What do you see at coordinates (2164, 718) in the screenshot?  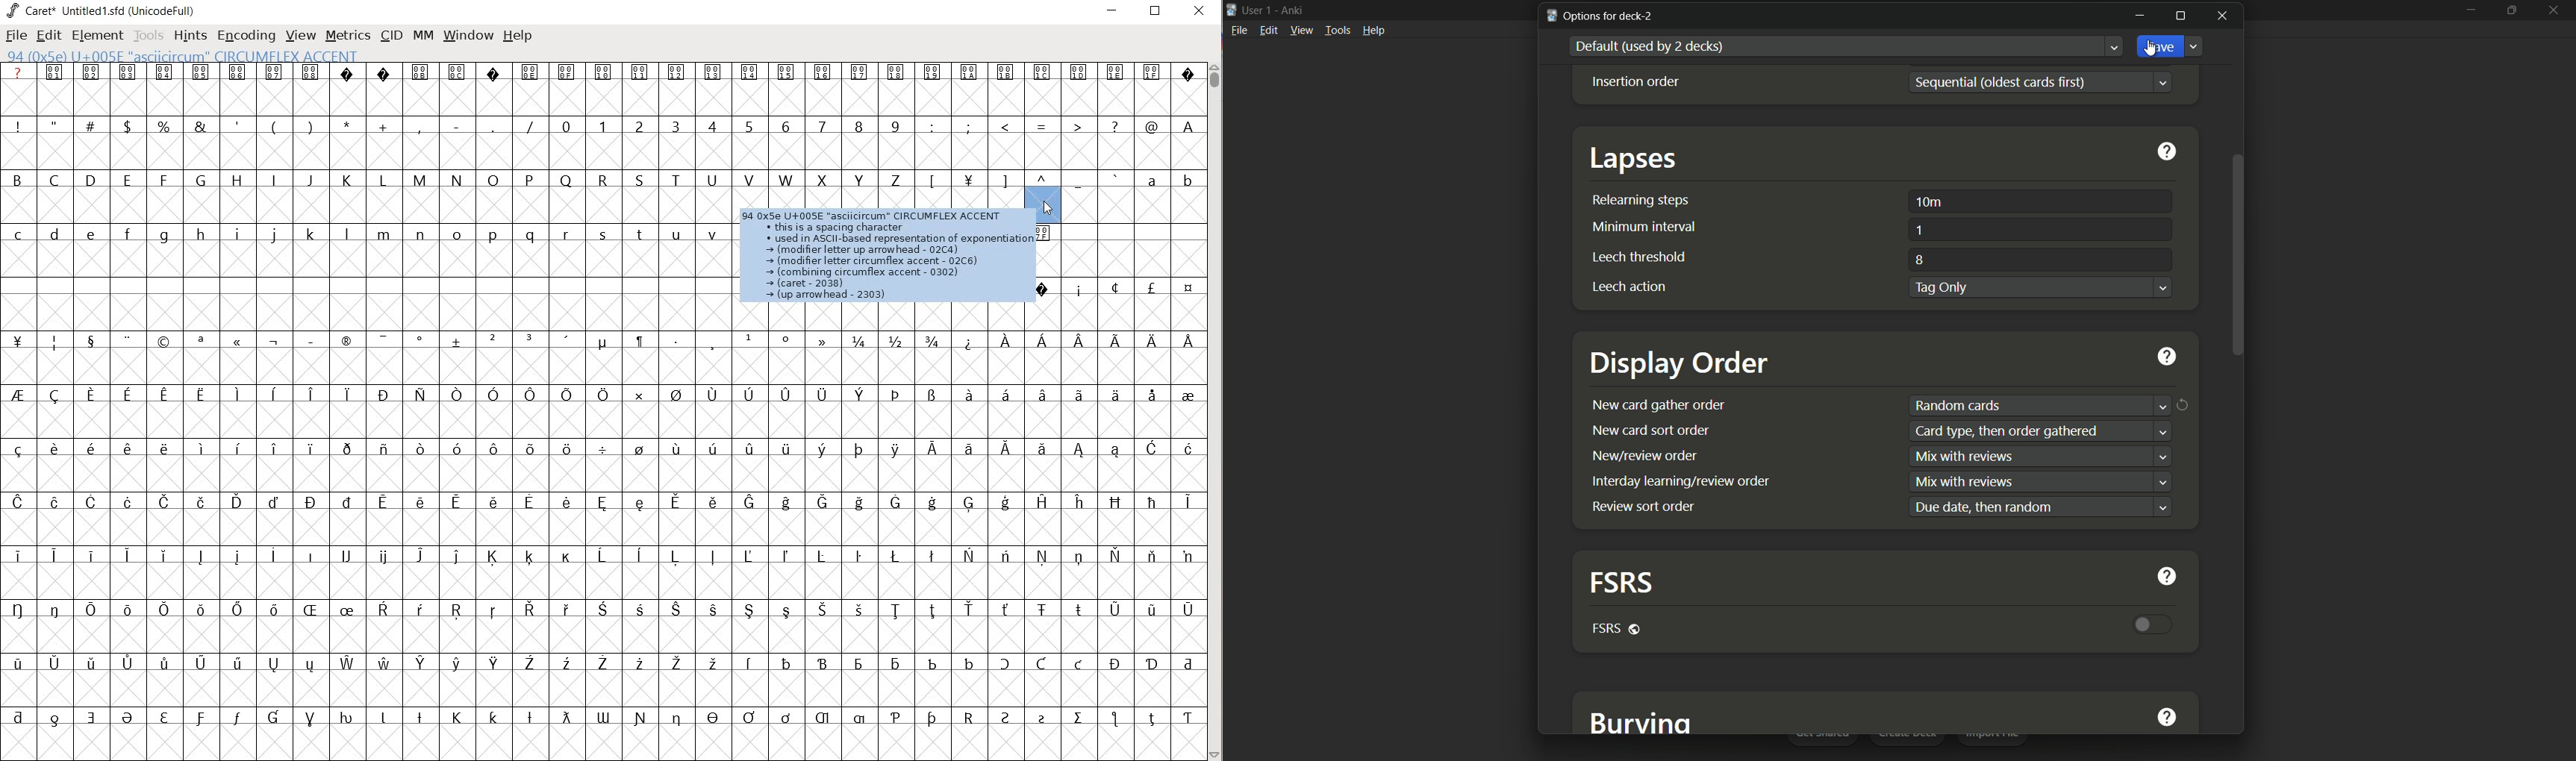 I see `get help` at bounding box center [2164, 718].